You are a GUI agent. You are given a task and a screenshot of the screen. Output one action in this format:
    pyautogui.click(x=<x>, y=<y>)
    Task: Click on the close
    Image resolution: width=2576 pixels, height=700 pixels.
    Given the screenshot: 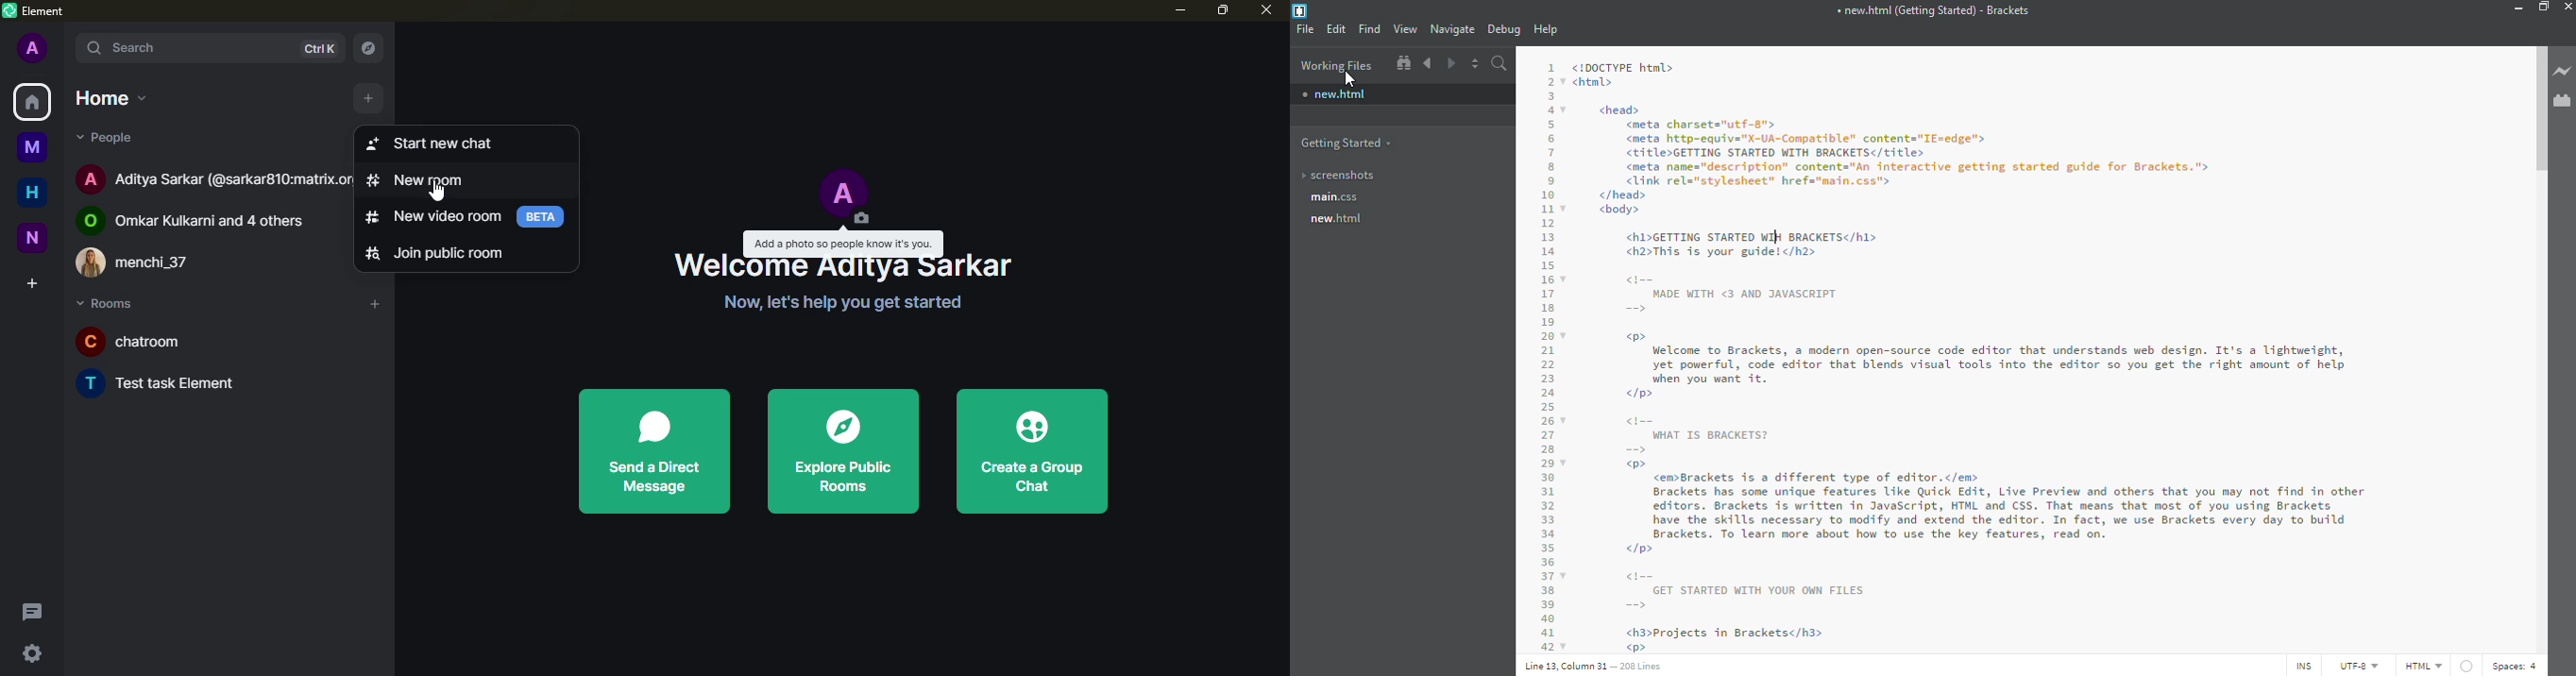 What is the action you would take?
    pyautogui.click(x=2569, y=6)
    